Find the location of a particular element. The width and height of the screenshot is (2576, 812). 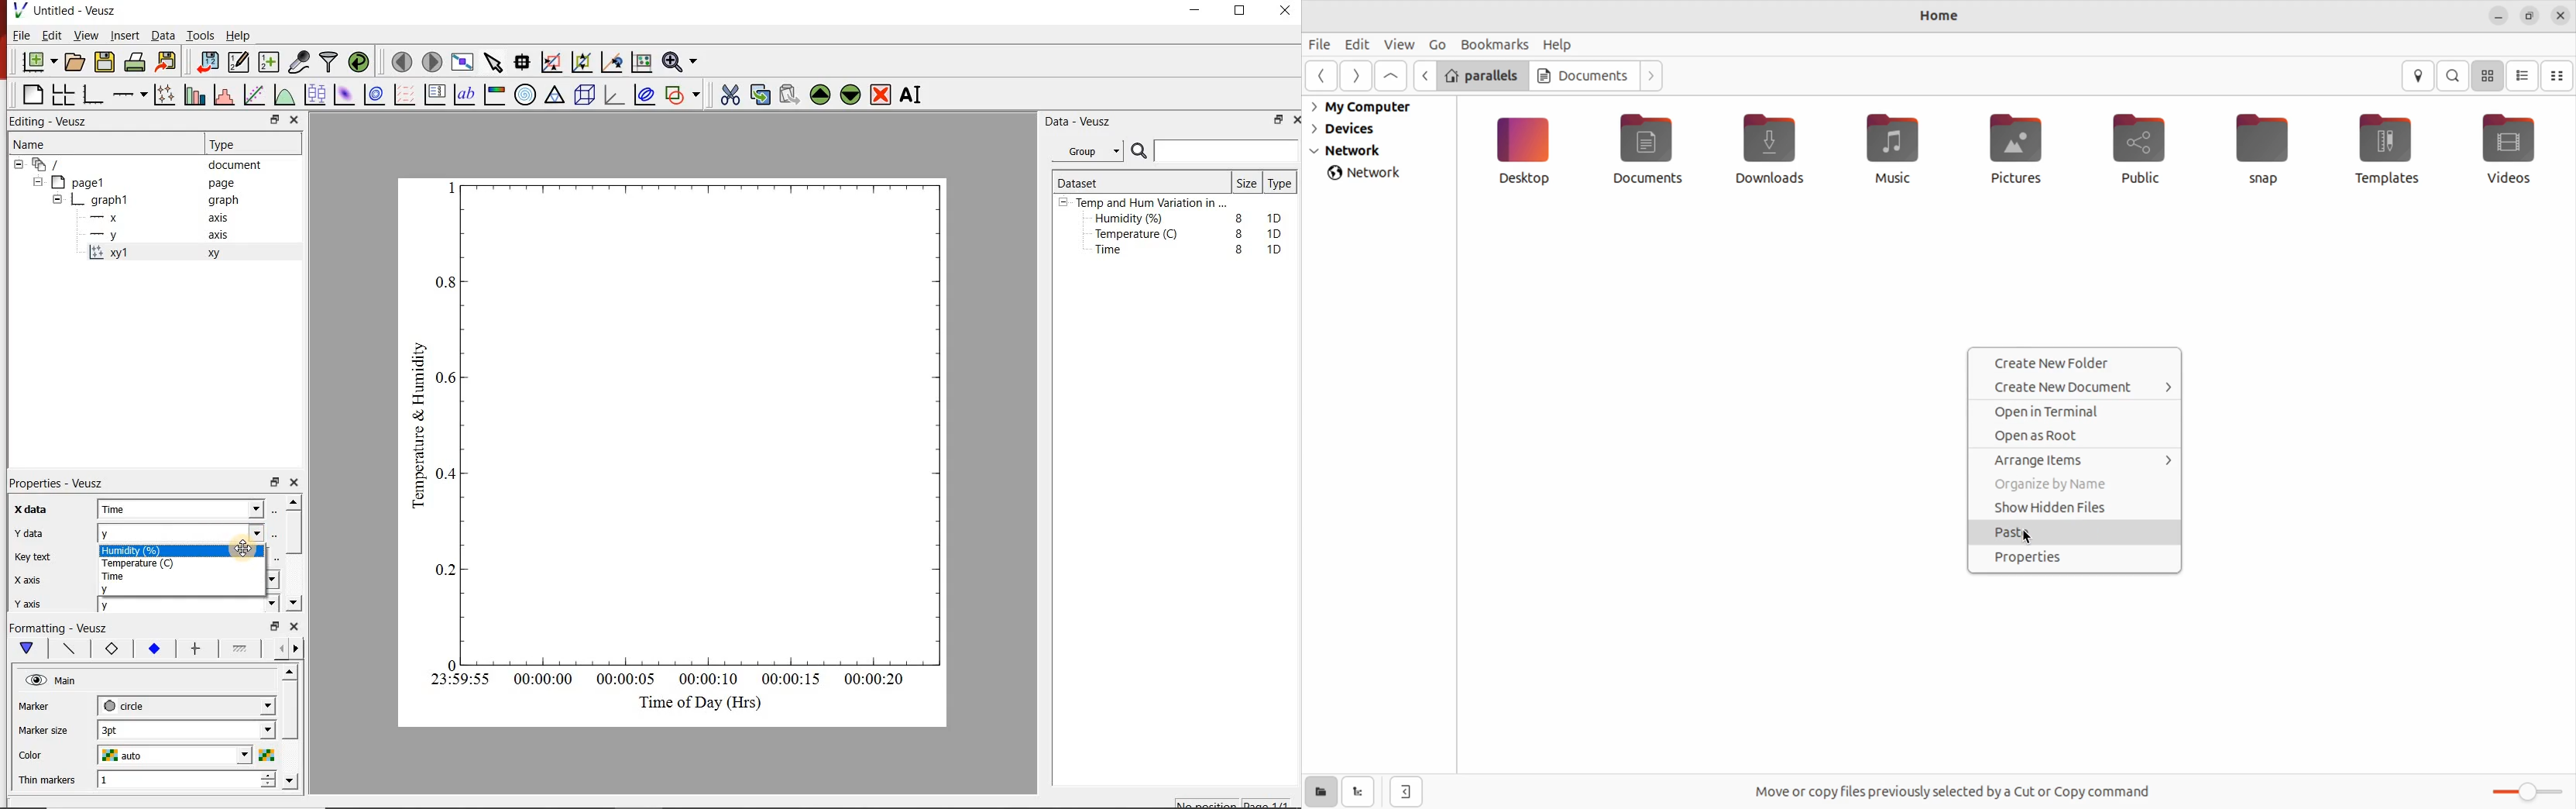

marker fill is located at coordinates (153, 649).